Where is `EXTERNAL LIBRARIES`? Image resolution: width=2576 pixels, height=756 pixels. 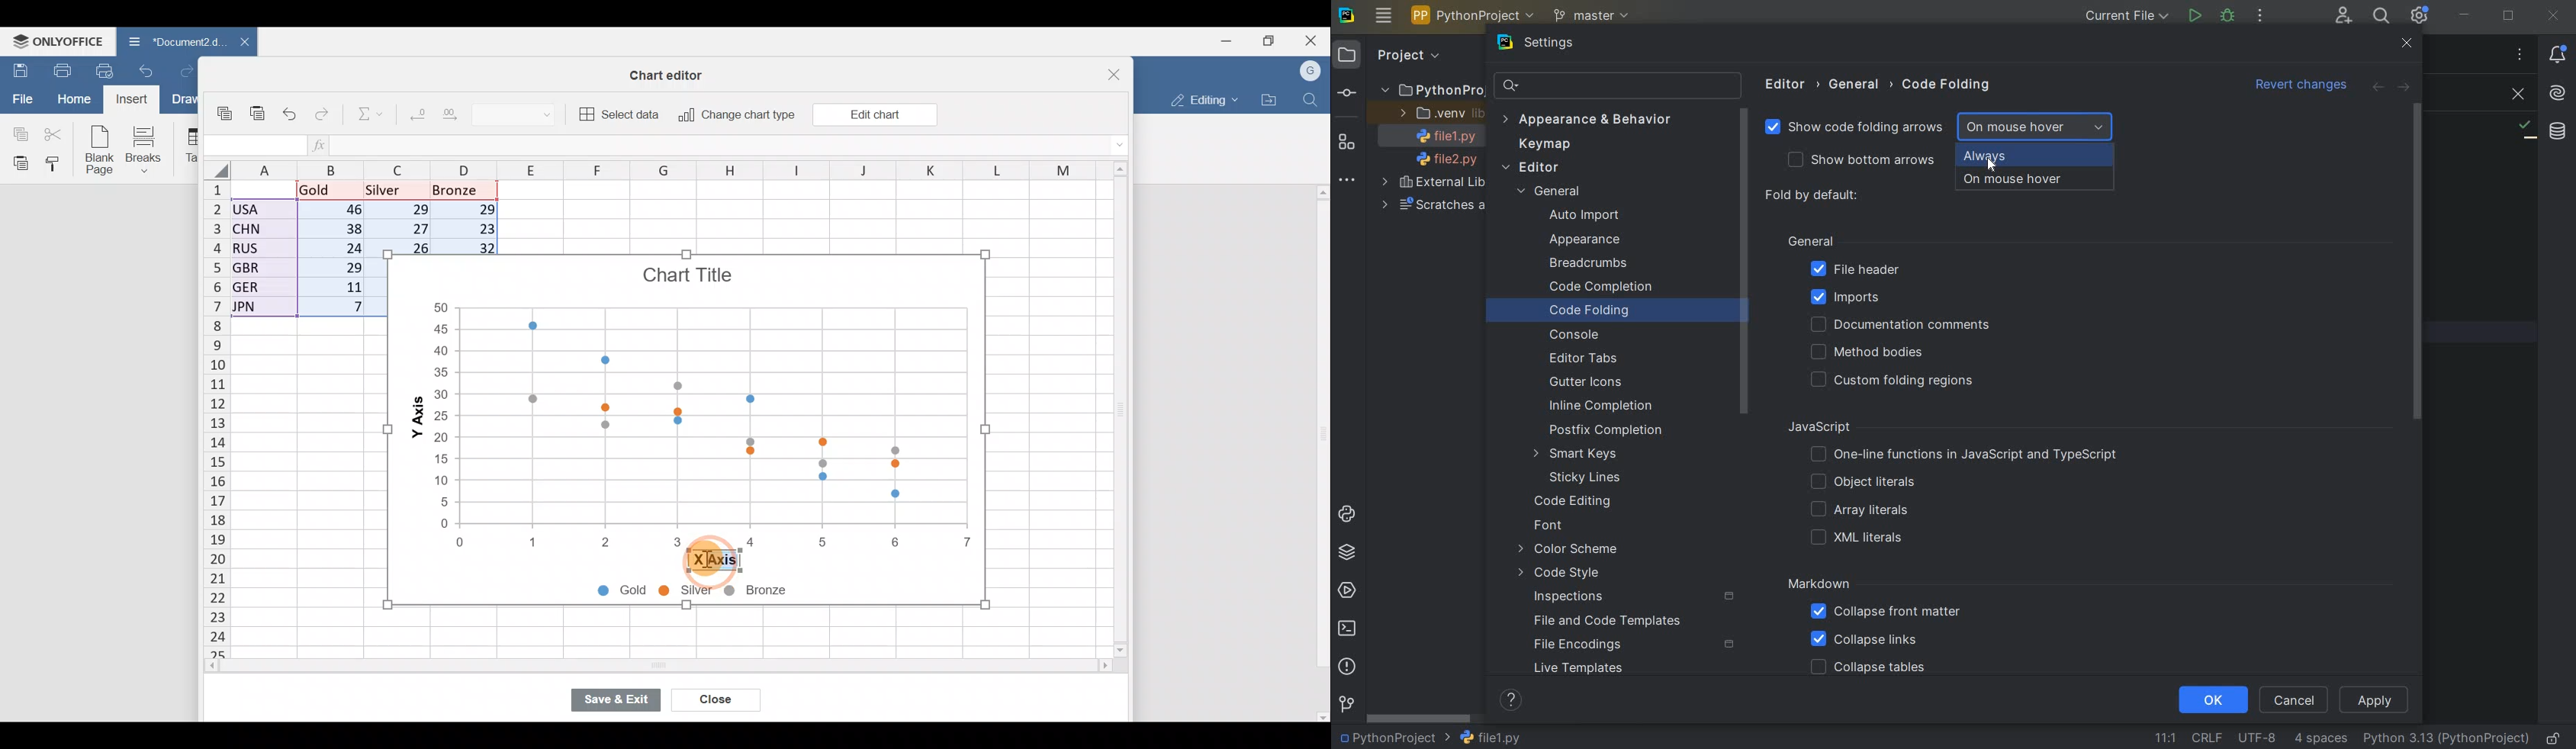 EXTERNAL LIBRARIES is located at coordinates (1435, 184).